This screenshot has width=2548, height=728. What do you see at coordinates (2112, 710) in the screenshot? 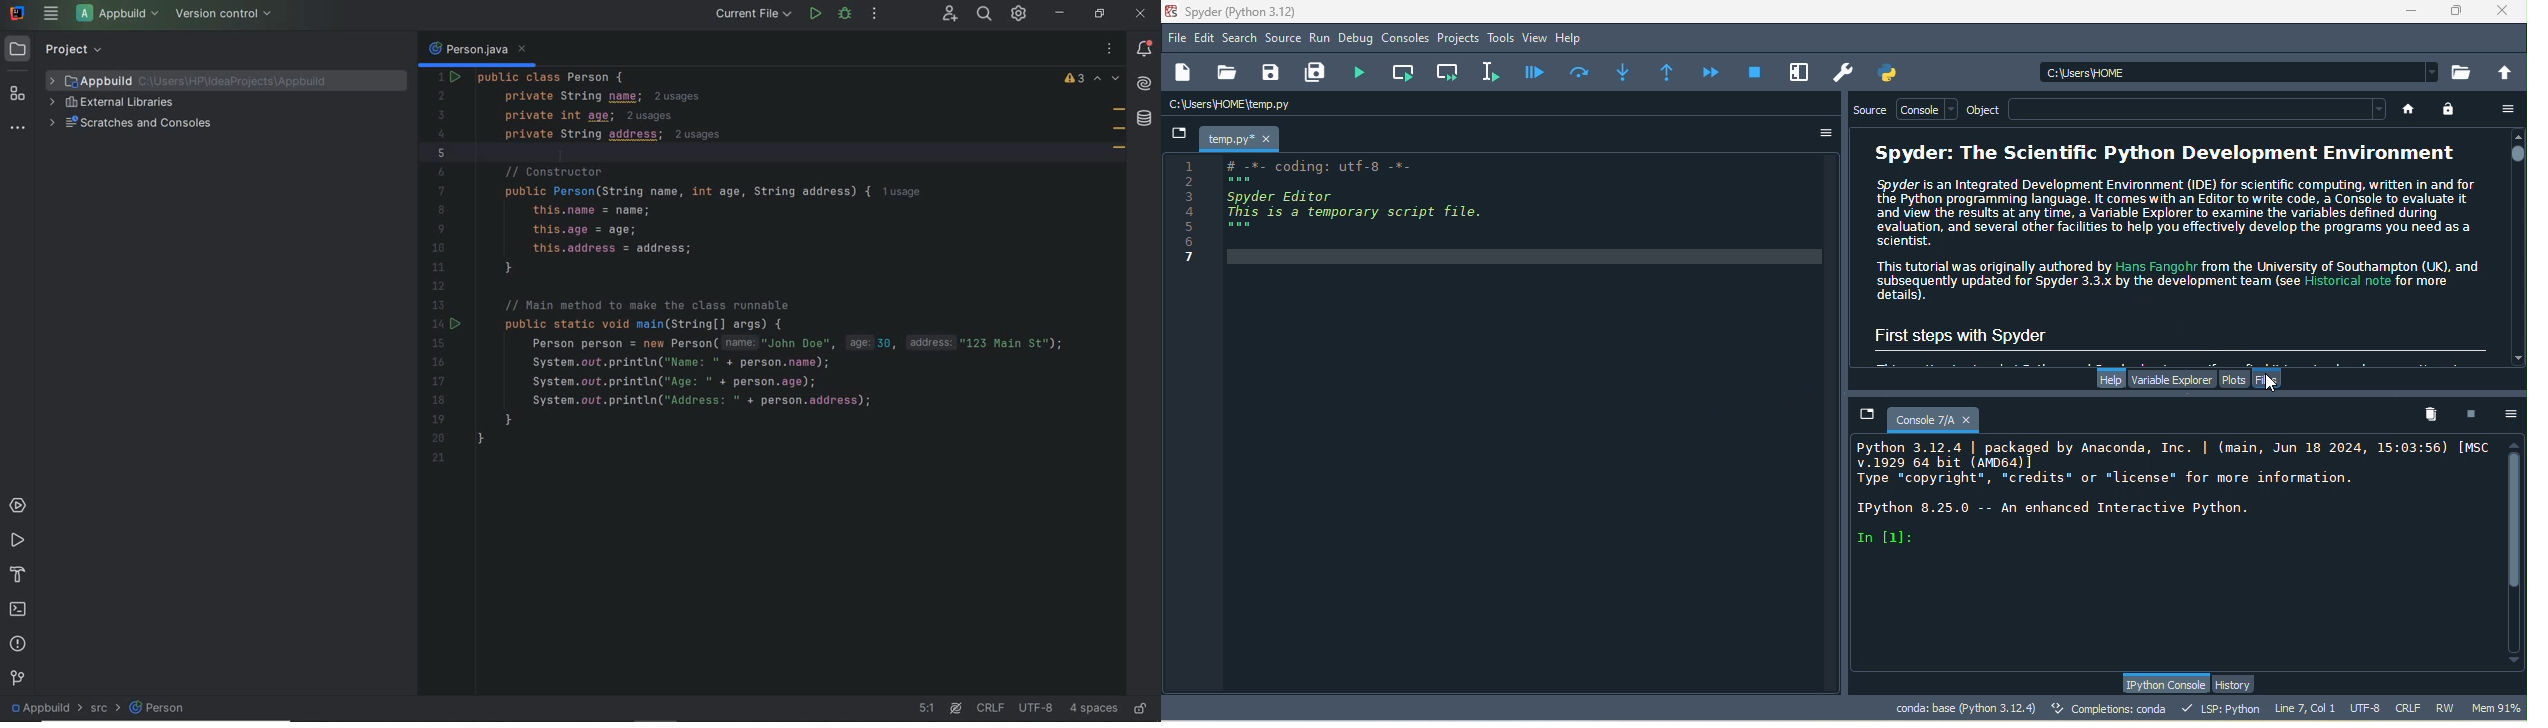
I see `completions conda` at bounding box center [2112, 710].